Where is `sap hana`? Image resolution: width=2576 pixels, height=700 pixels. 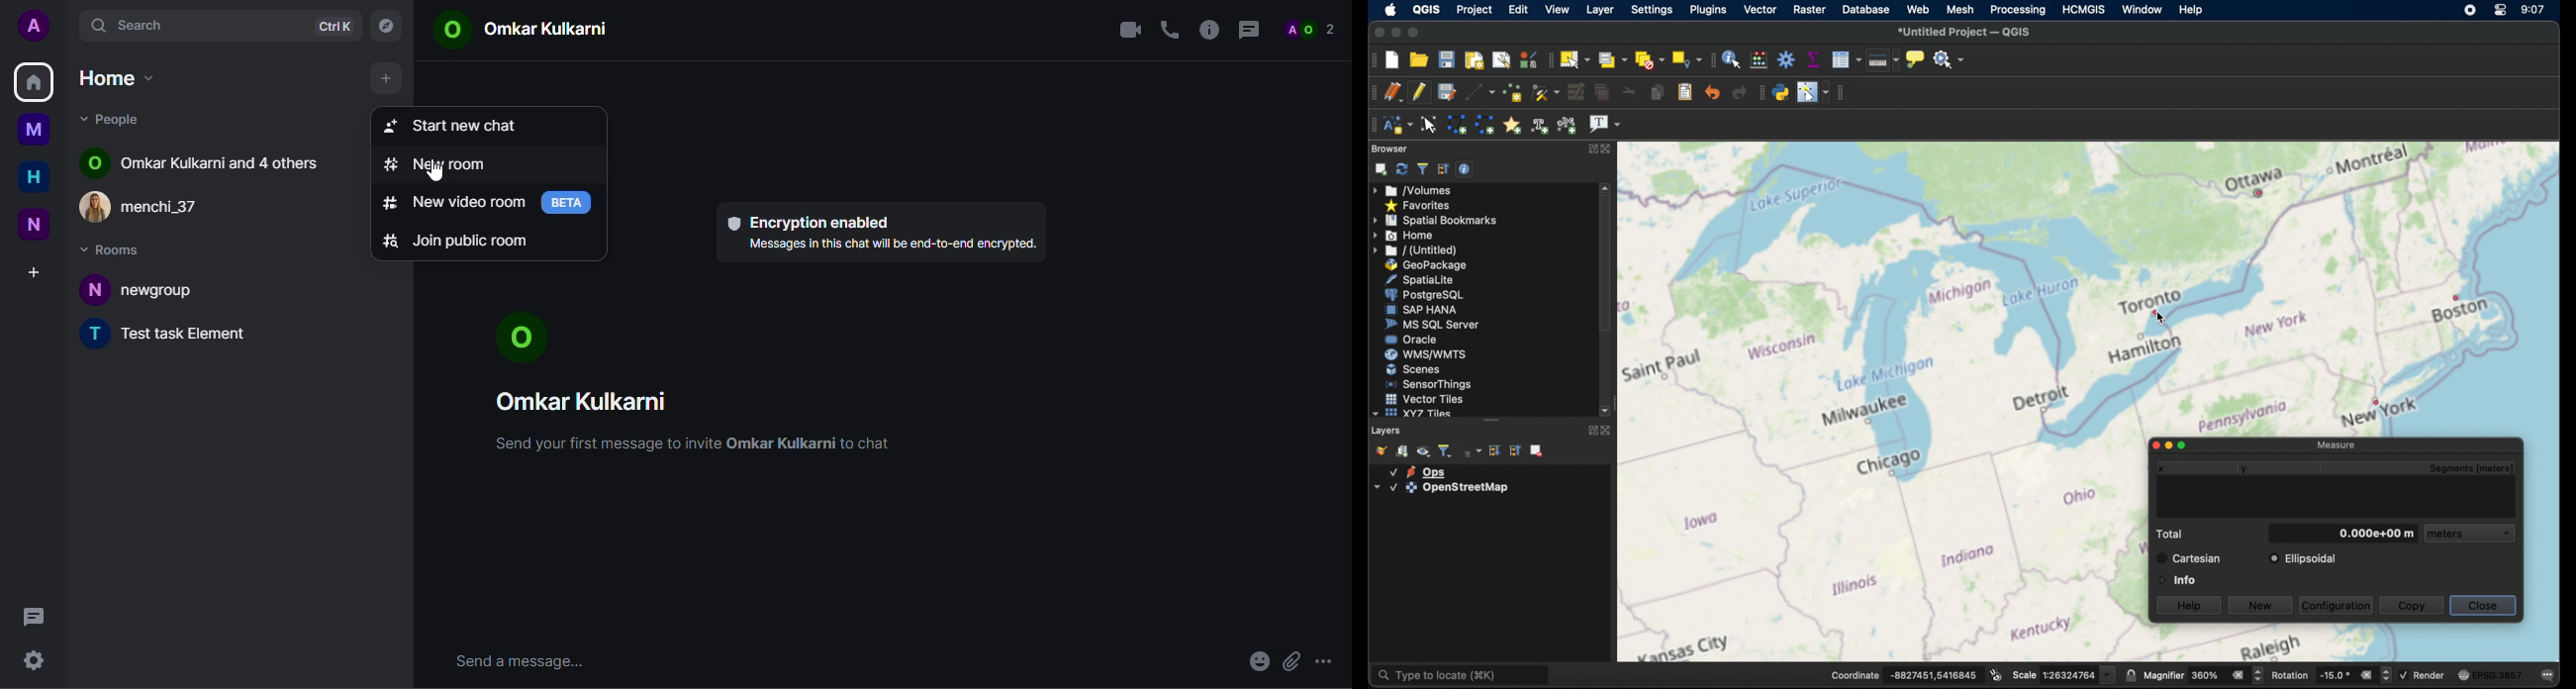
sap hana is located at coordinates (1421, 310).